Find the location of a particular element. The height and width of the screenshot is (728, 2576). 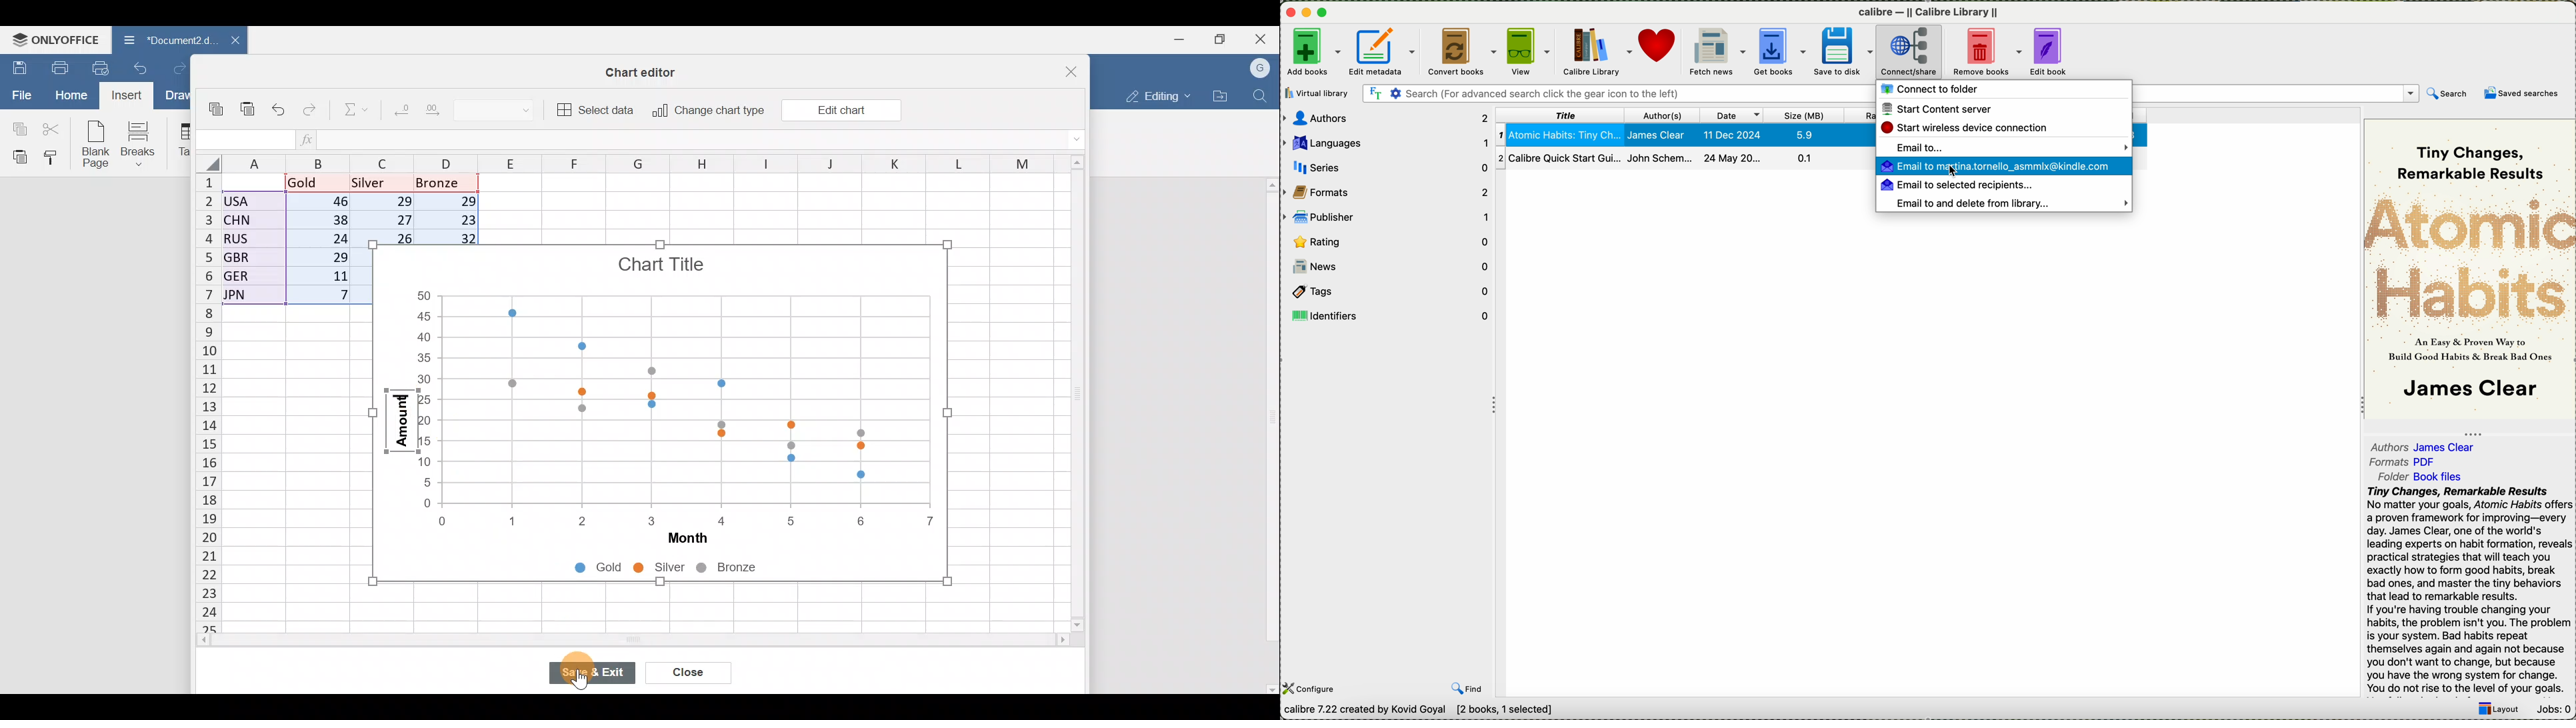

Cursor is located at coordinates (1953, 174).